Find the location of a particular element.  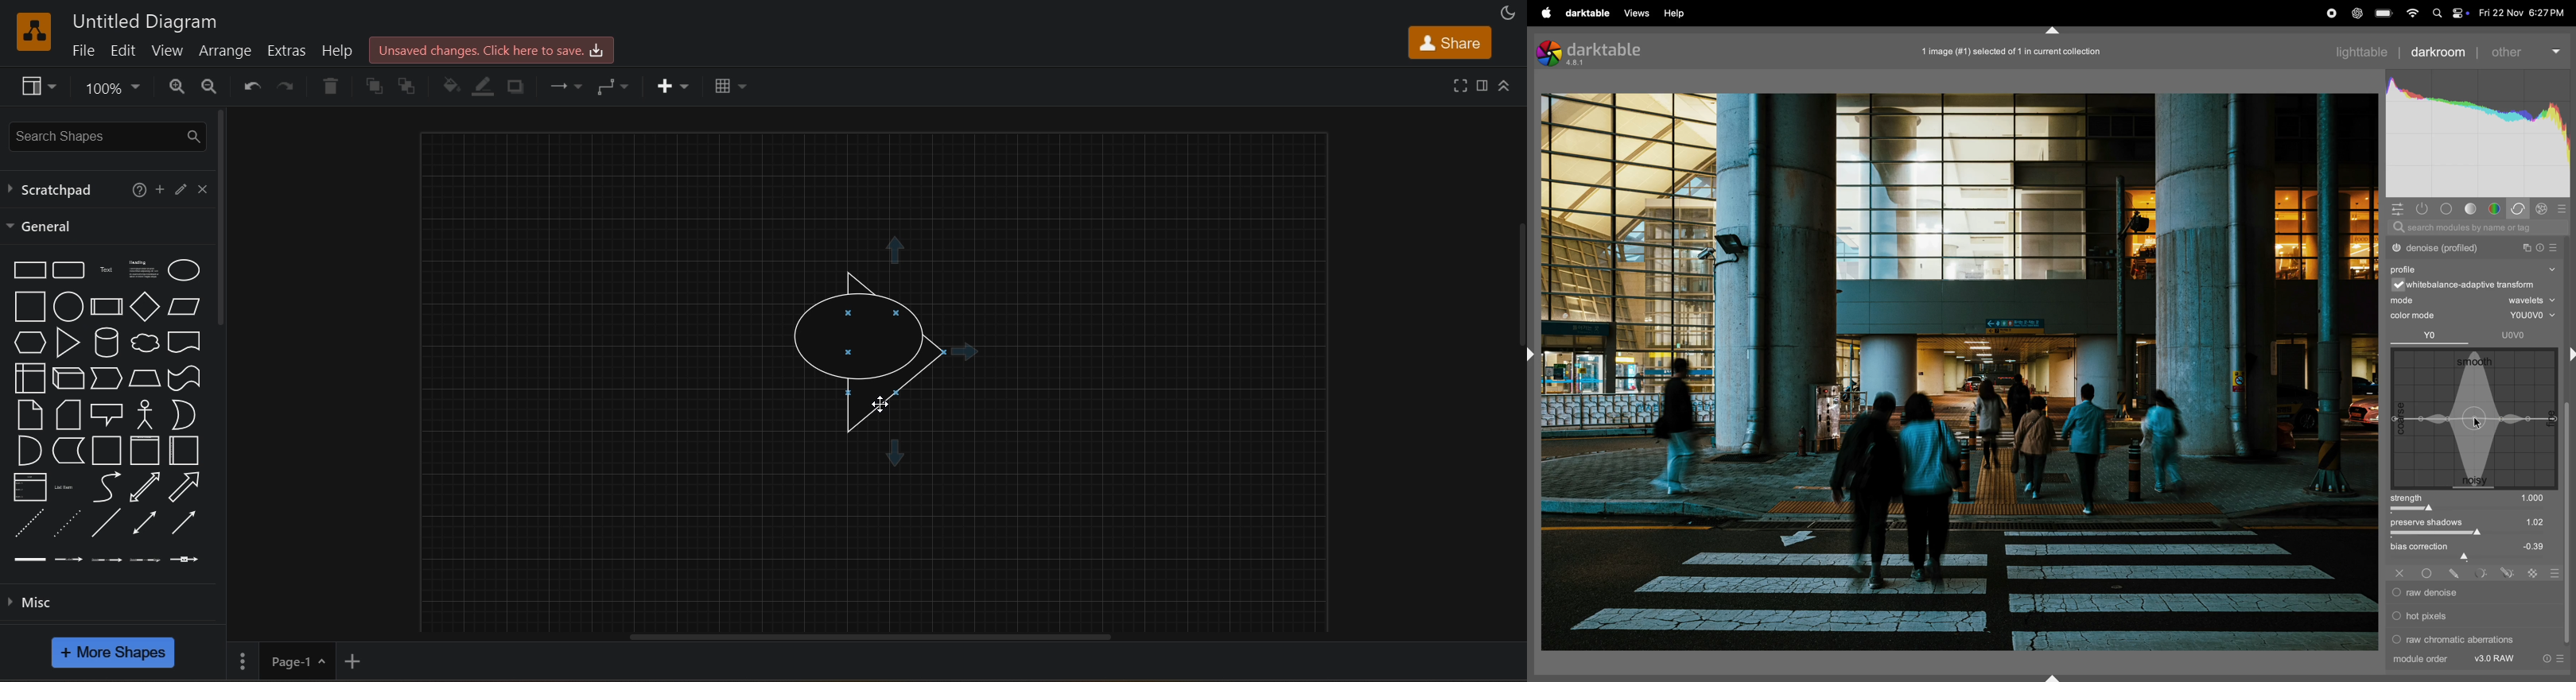

cylinder is located at coordinates (107, 343).